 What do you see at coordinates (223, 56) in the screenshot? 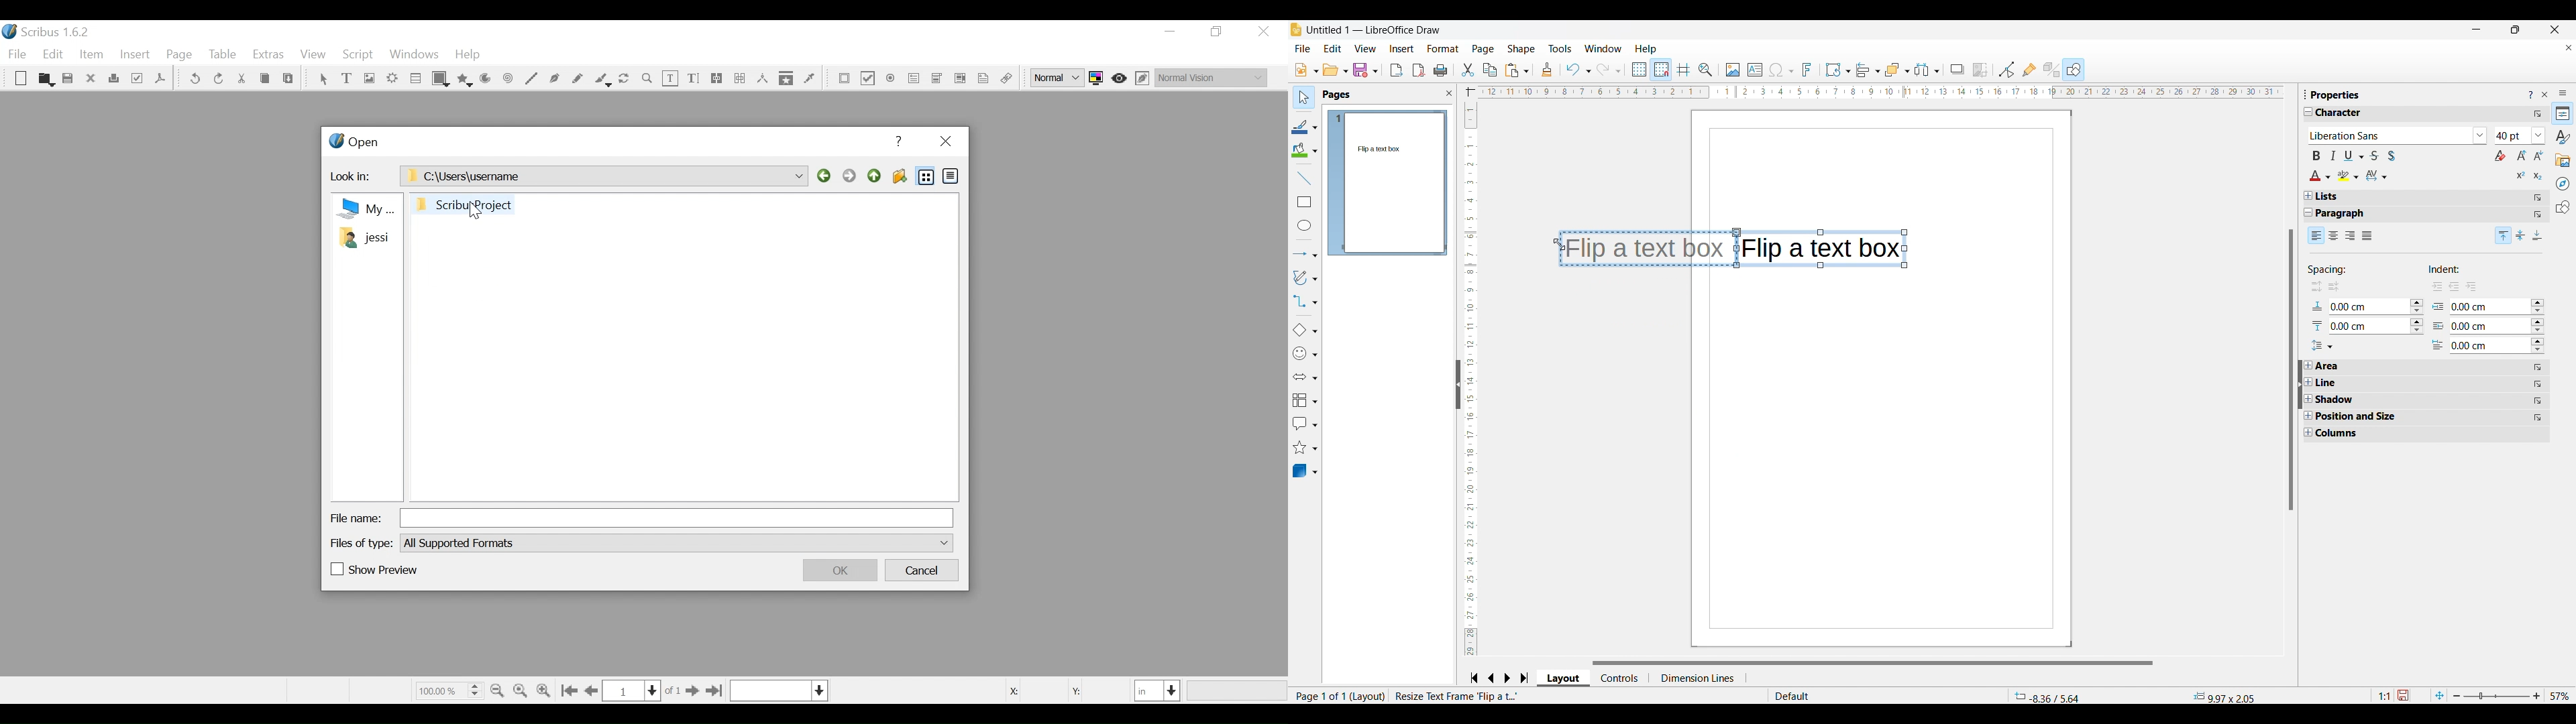
I see `Table` at bounding box center [223, 56].